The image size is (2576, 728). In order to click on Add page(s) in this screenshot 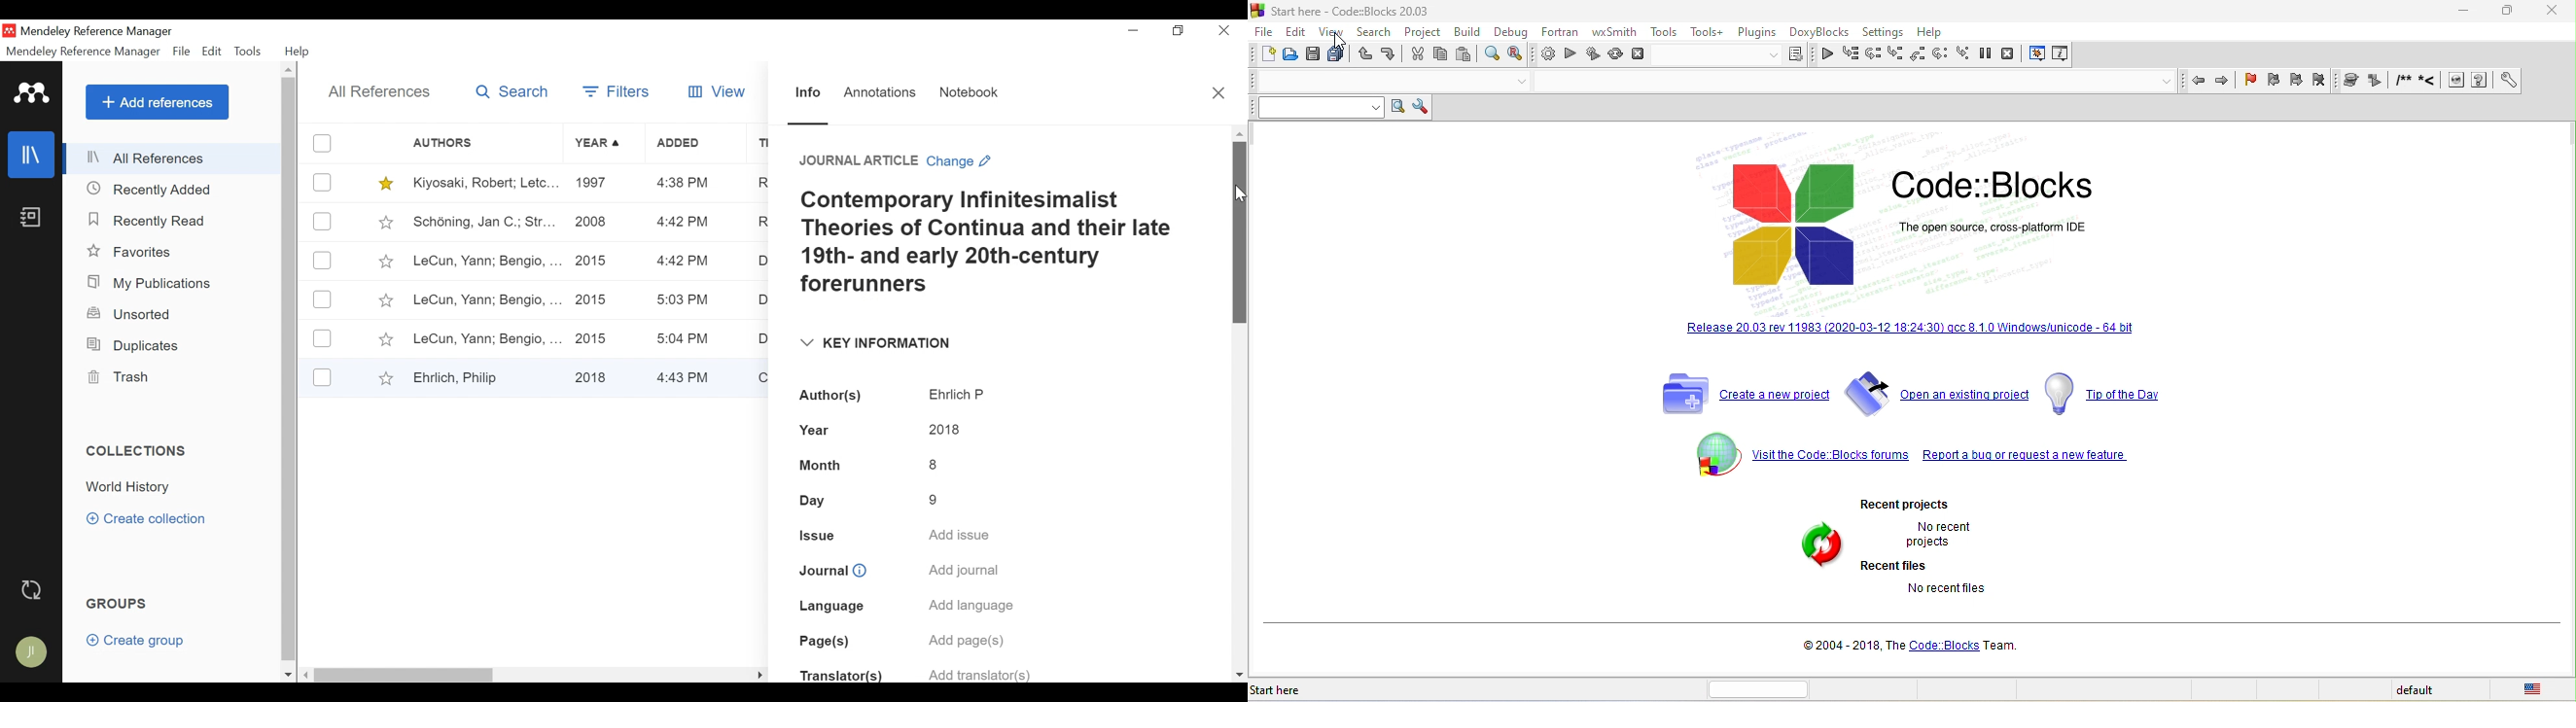, I will do `click(971, 641)`.